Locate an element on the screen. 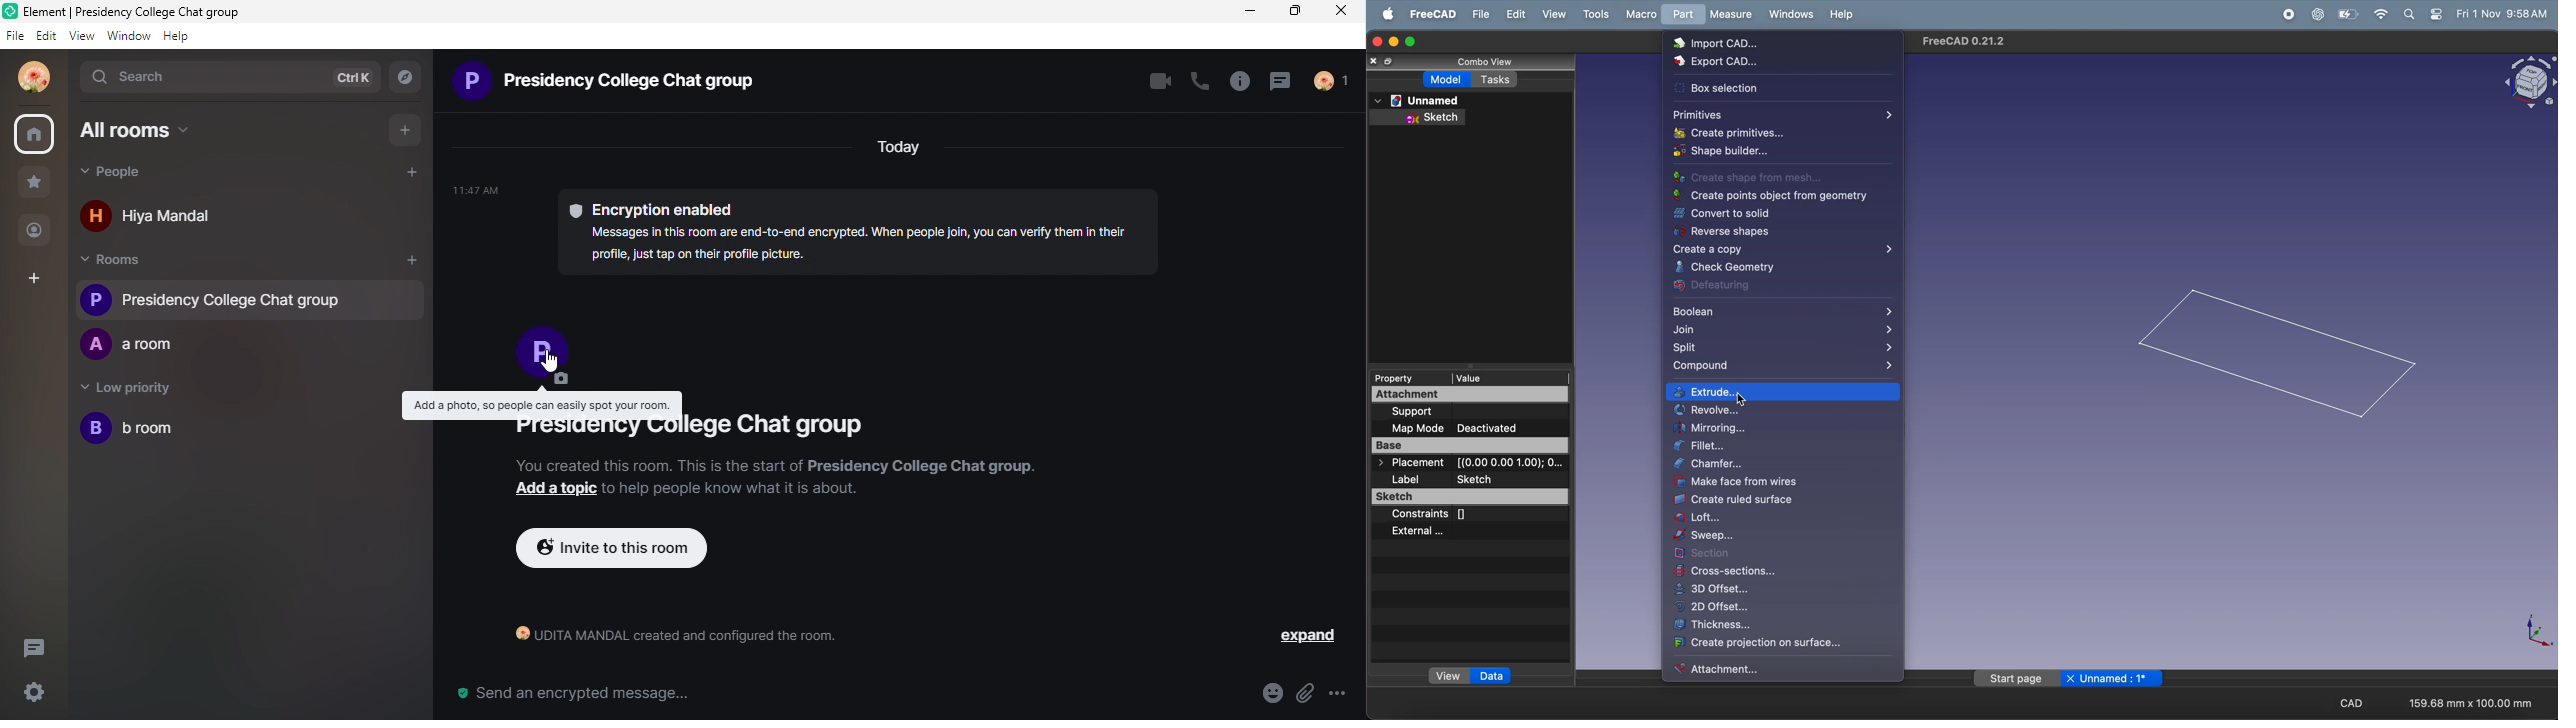 The height and width of the screenshot is (728, 2576). create projection on surfece is located at coordinates (1786, 644).